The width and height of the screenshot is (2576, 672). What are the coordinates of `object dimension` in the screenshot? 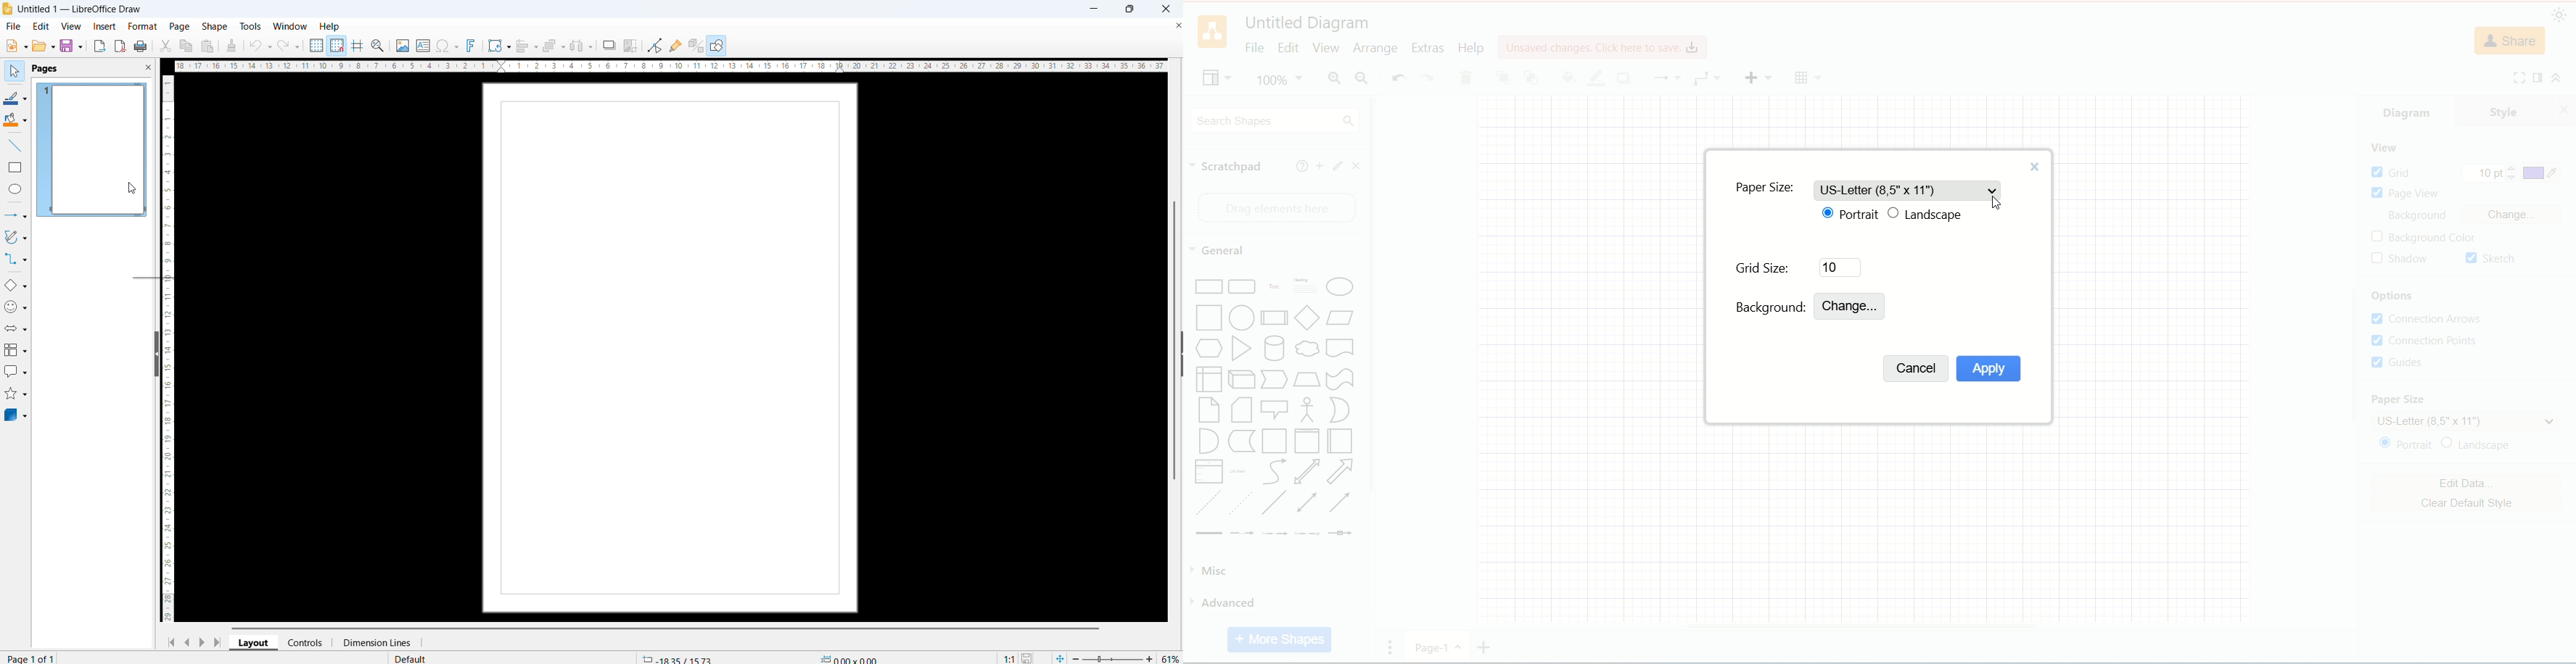 It's located at (850, 657).